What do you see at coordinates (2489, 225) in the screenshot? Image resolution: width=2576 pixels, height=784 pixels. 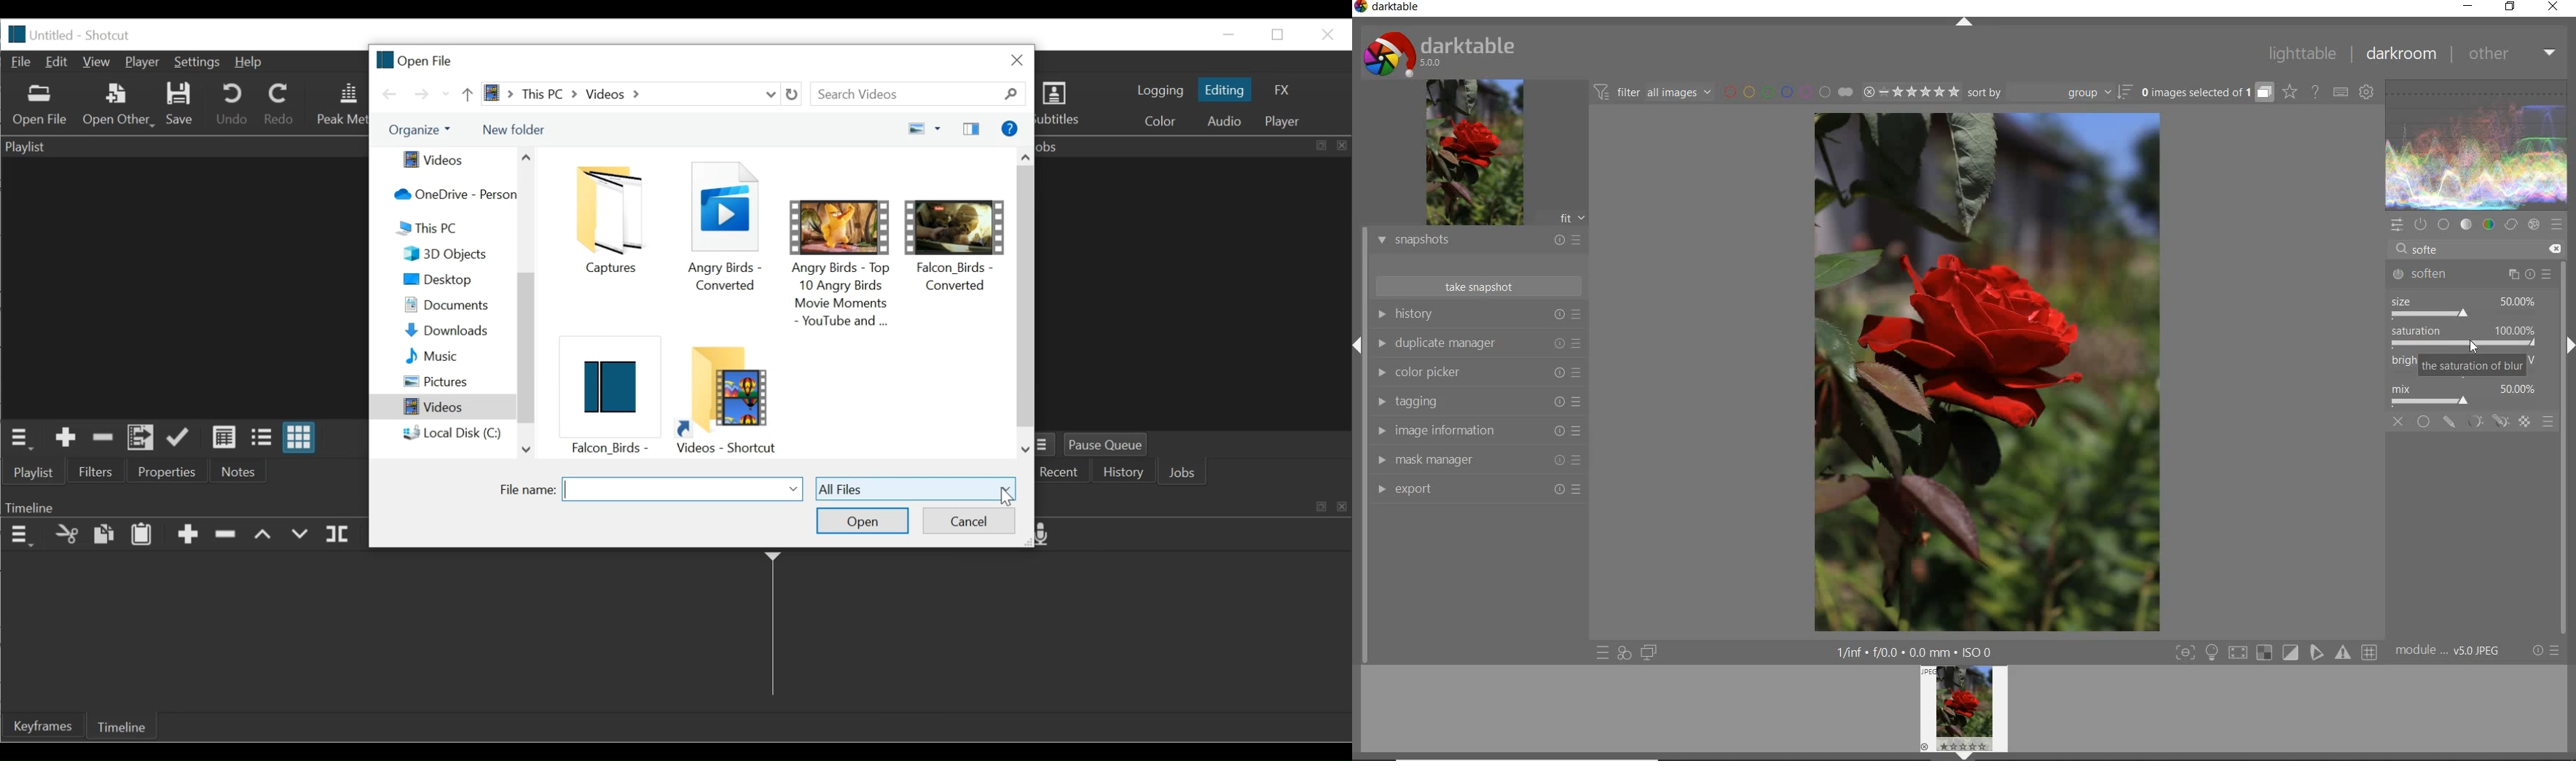 I see `color` at bounding box center [2489, 225].